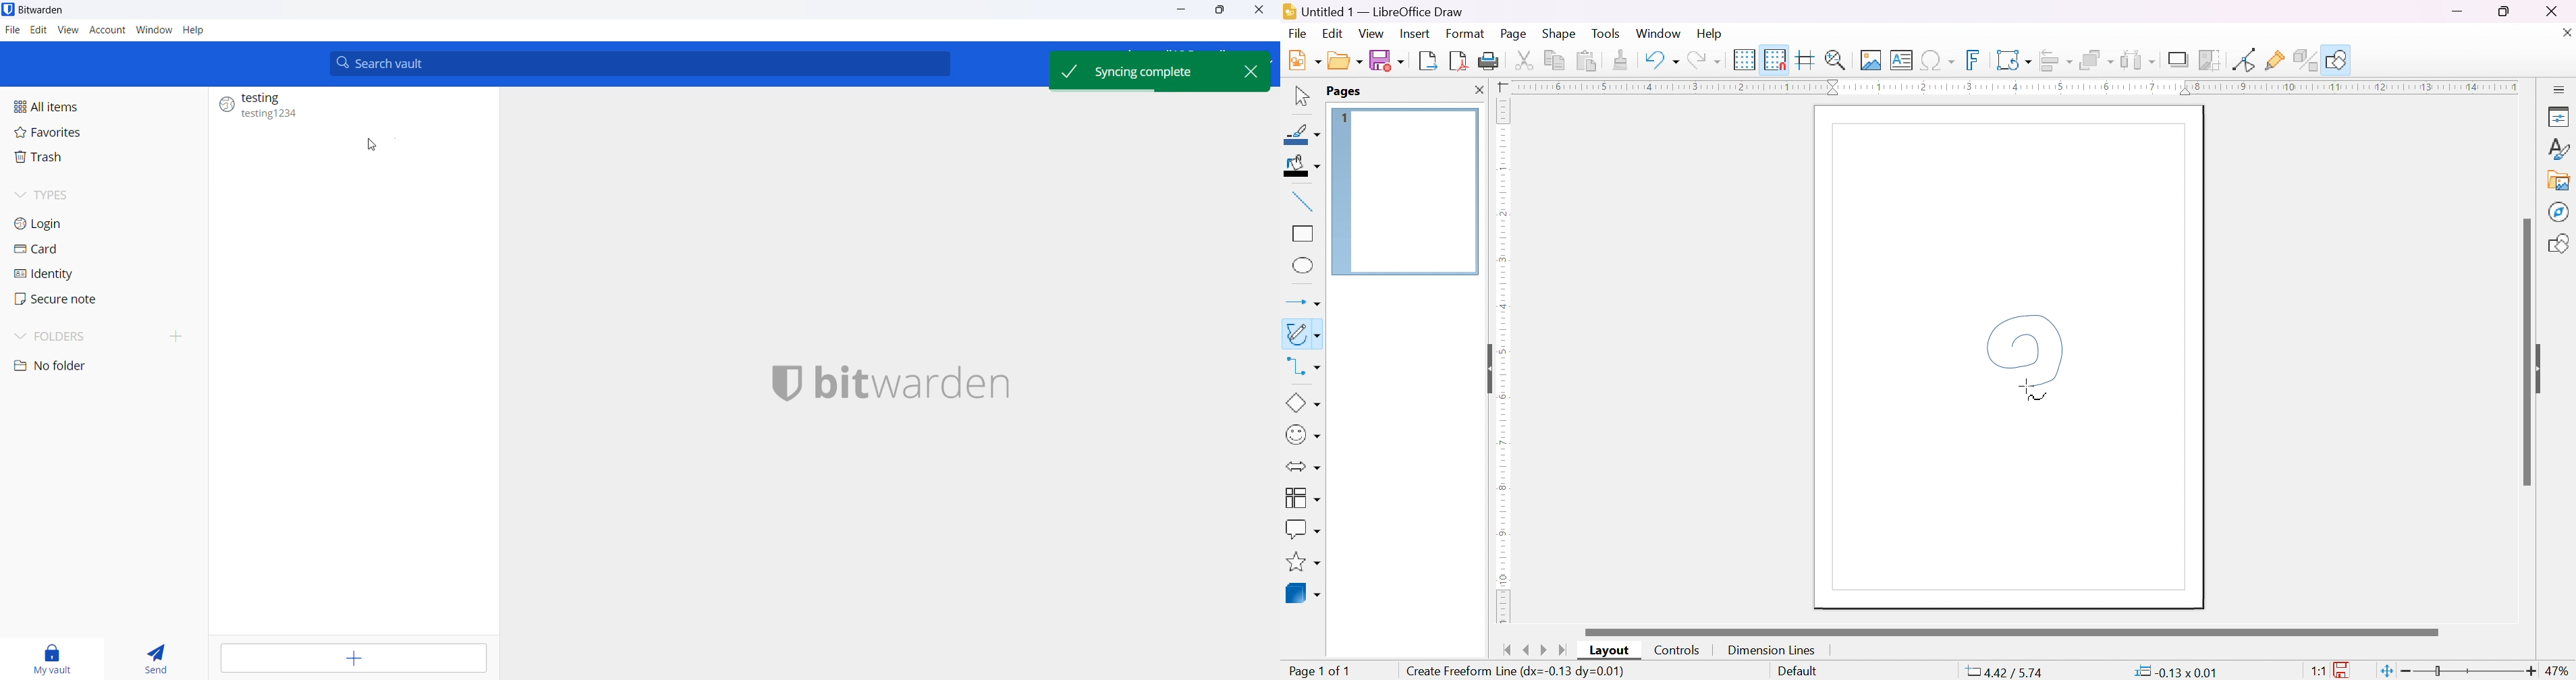 Image resolution: width=2576 pixels, height=700 pixels. Describe the element at coordinates (1774, 59) in the screenshot. I see `snap to grid` at that location.